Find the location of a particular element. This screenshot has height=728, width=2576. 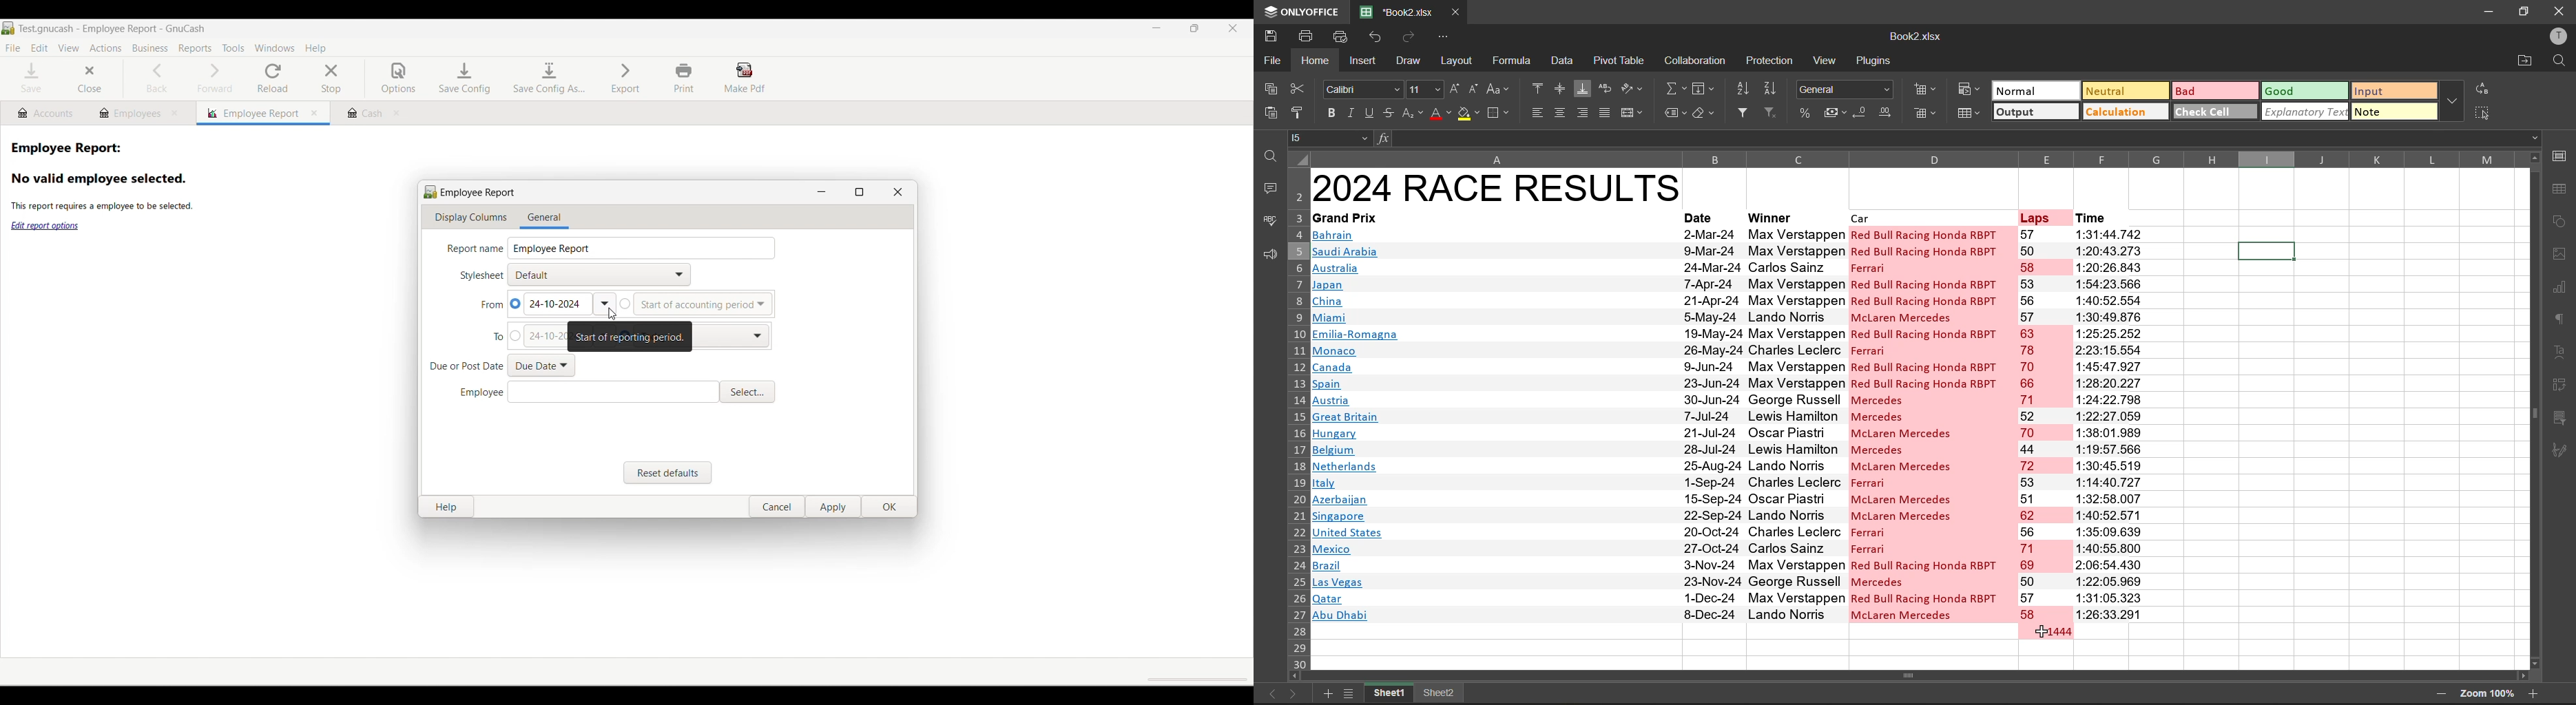

sort descending is located at coordinates (1774, 87).